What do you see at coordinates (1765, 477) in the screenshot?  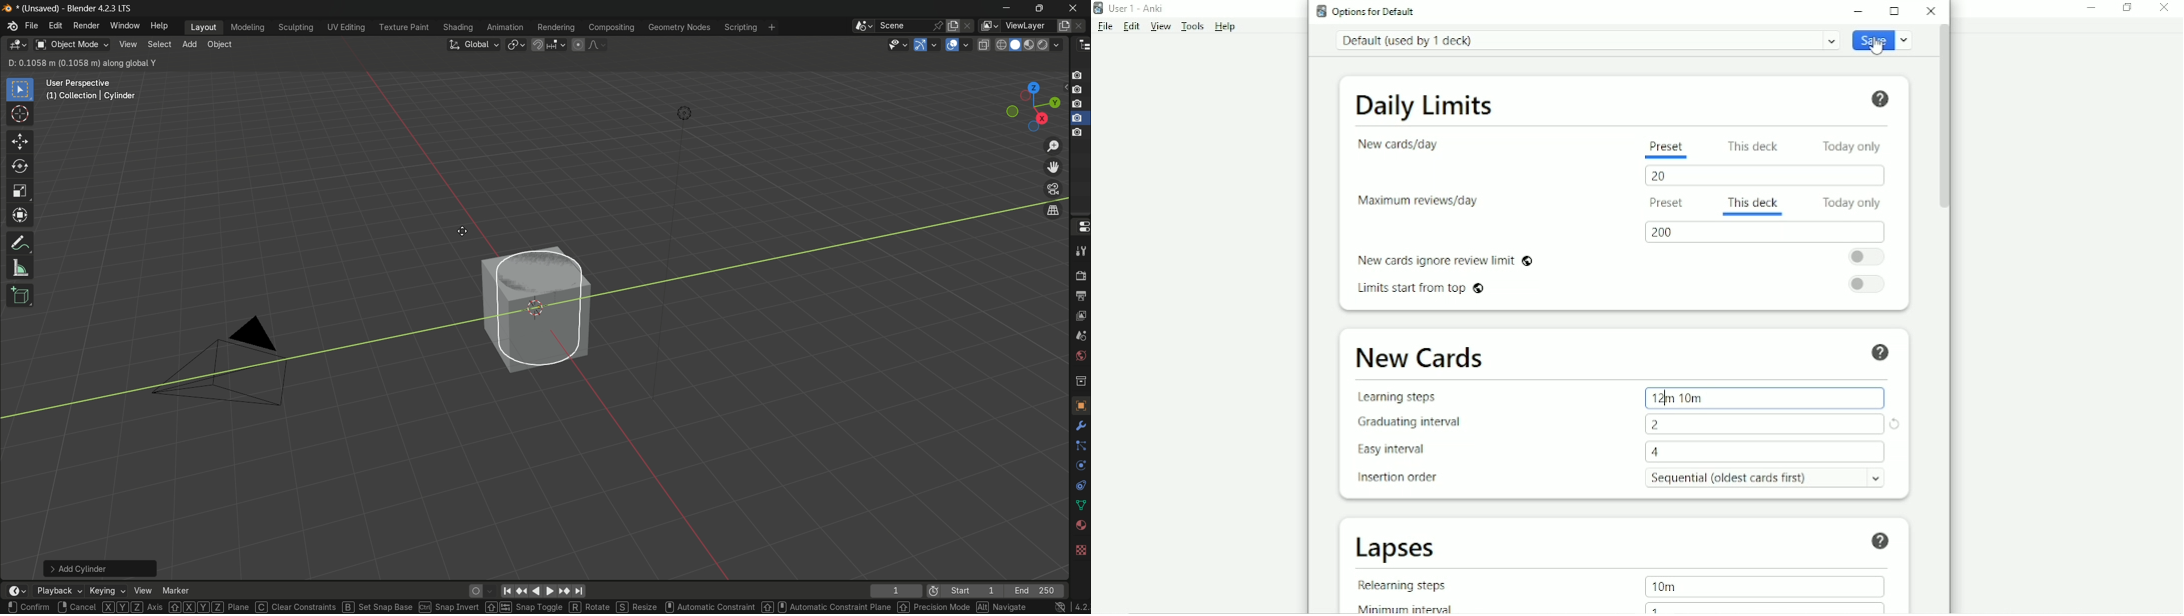 I see `Sequential (oldest card first)` at bounding box center [1765, 477].